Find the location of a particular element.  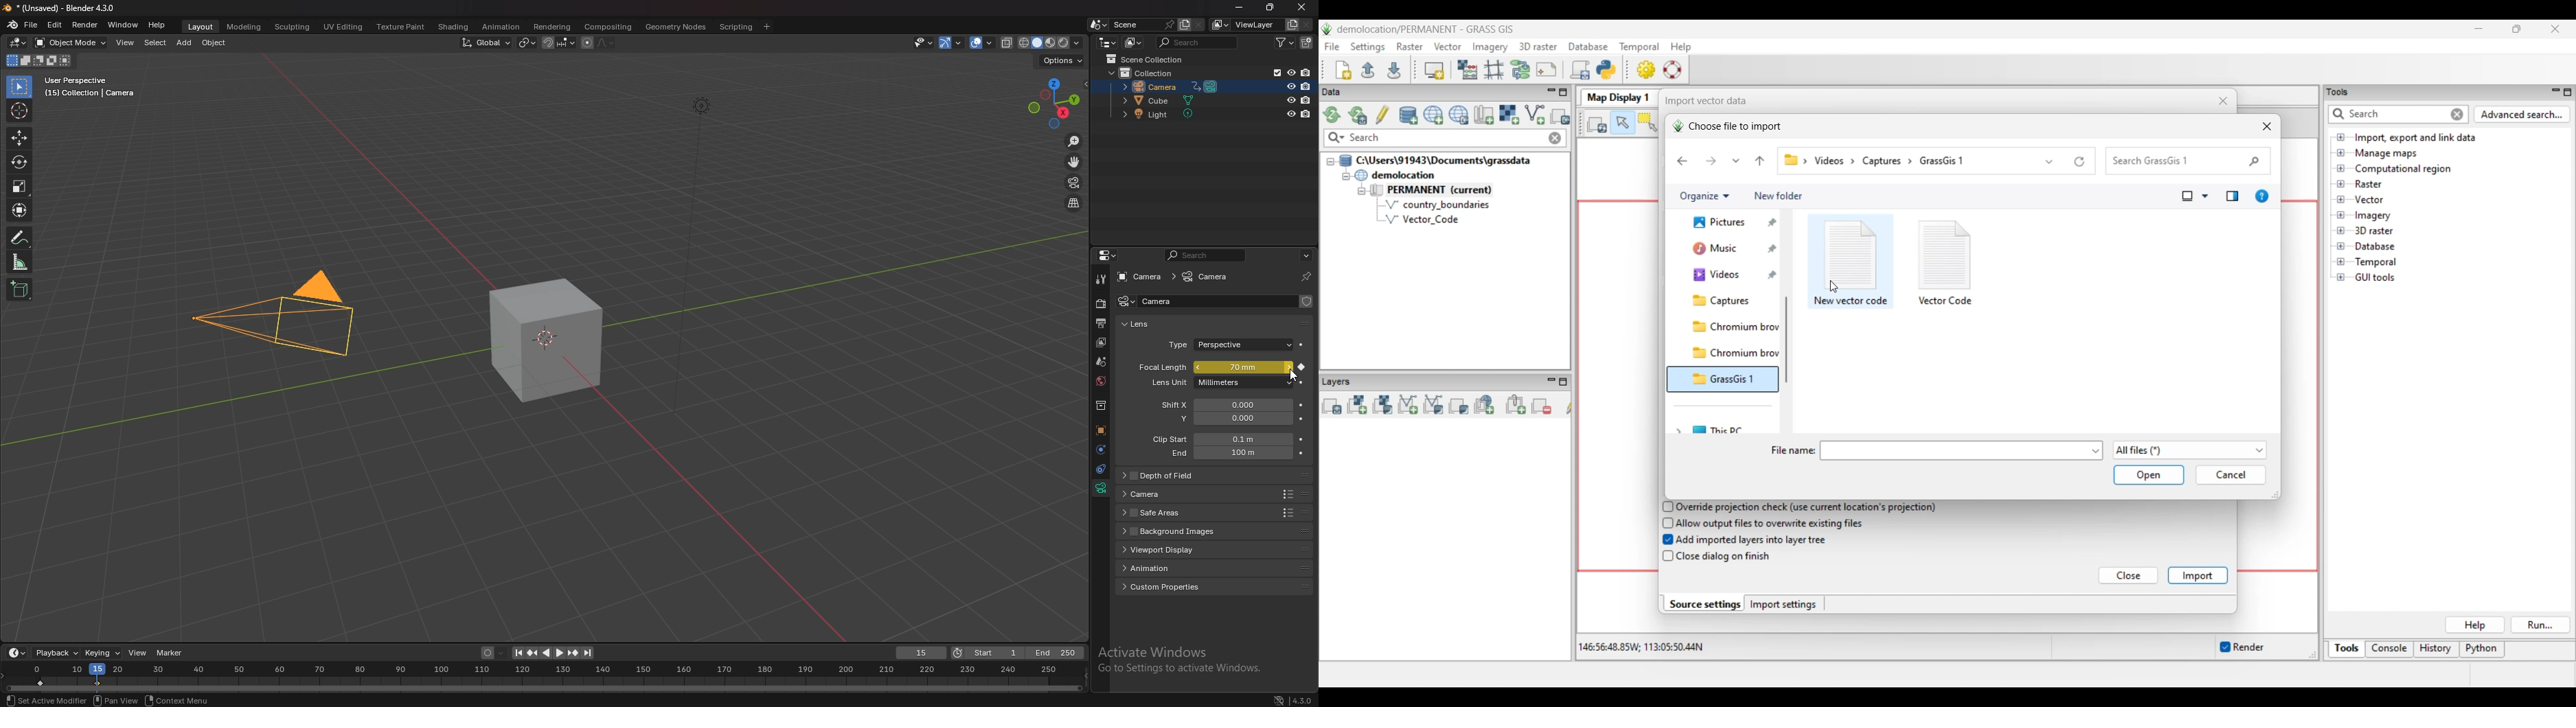

focal length is located at coordinates (1211, 367).